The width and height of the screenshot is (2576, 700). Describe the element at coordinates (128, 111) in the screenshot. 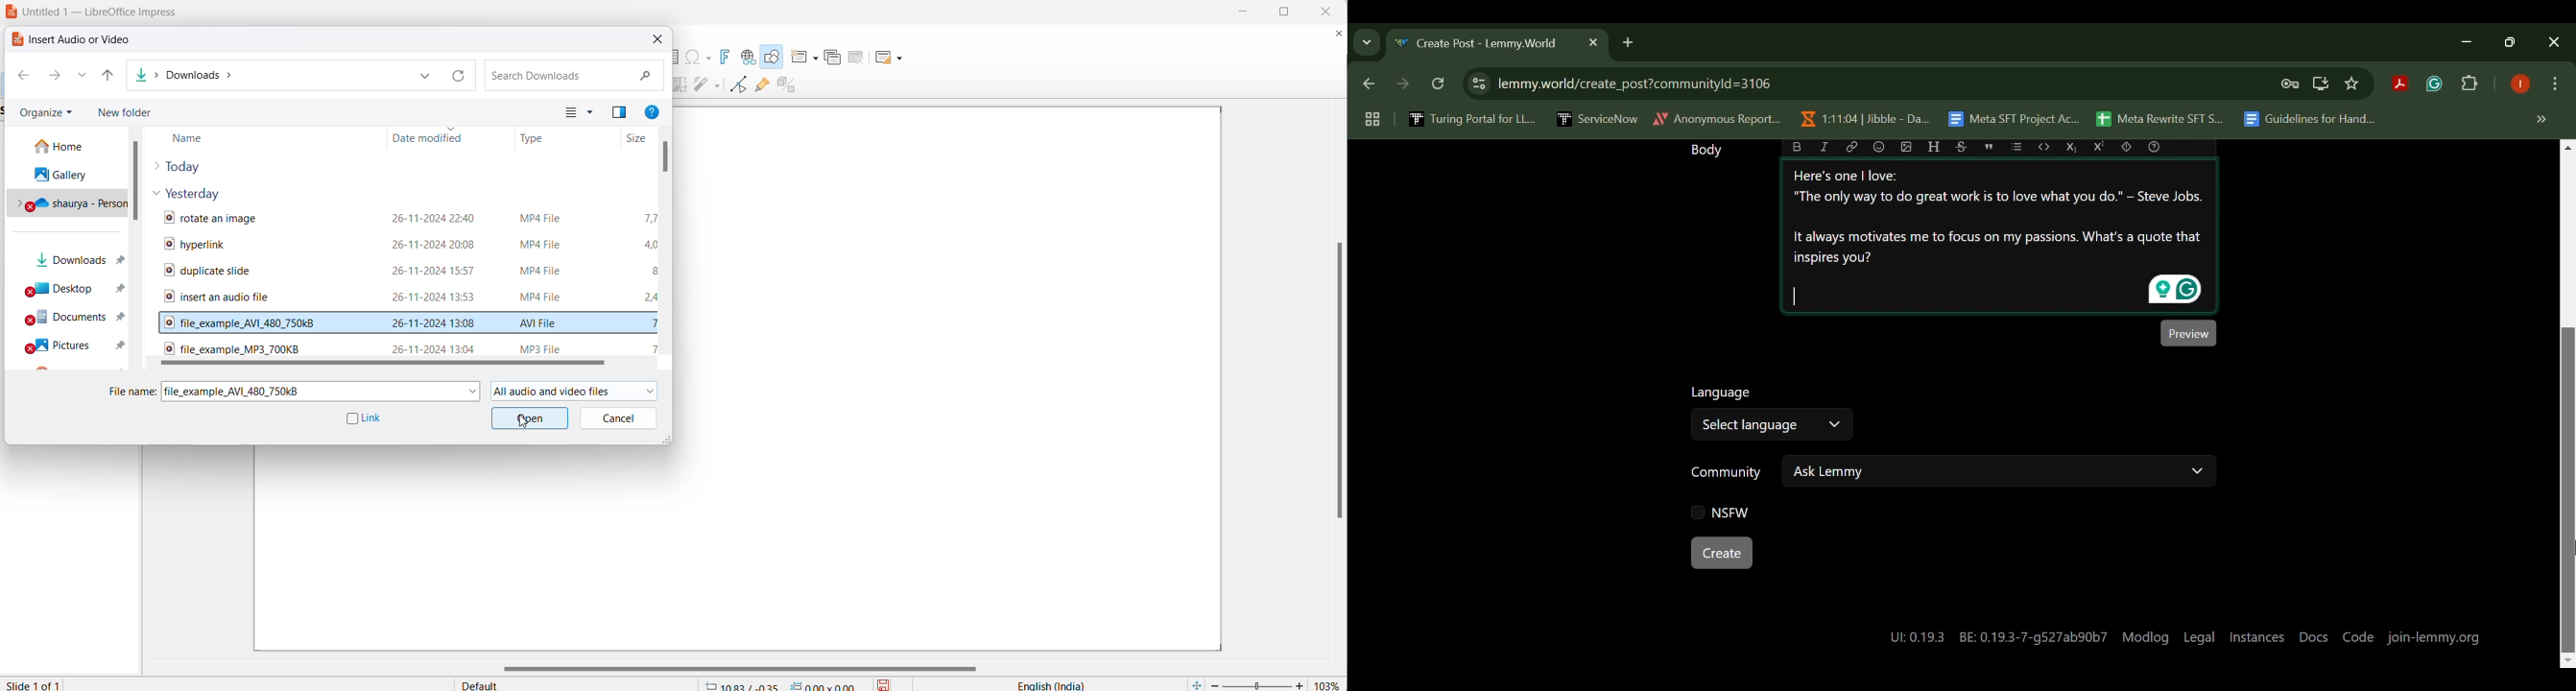

I see `new folder` at that location.